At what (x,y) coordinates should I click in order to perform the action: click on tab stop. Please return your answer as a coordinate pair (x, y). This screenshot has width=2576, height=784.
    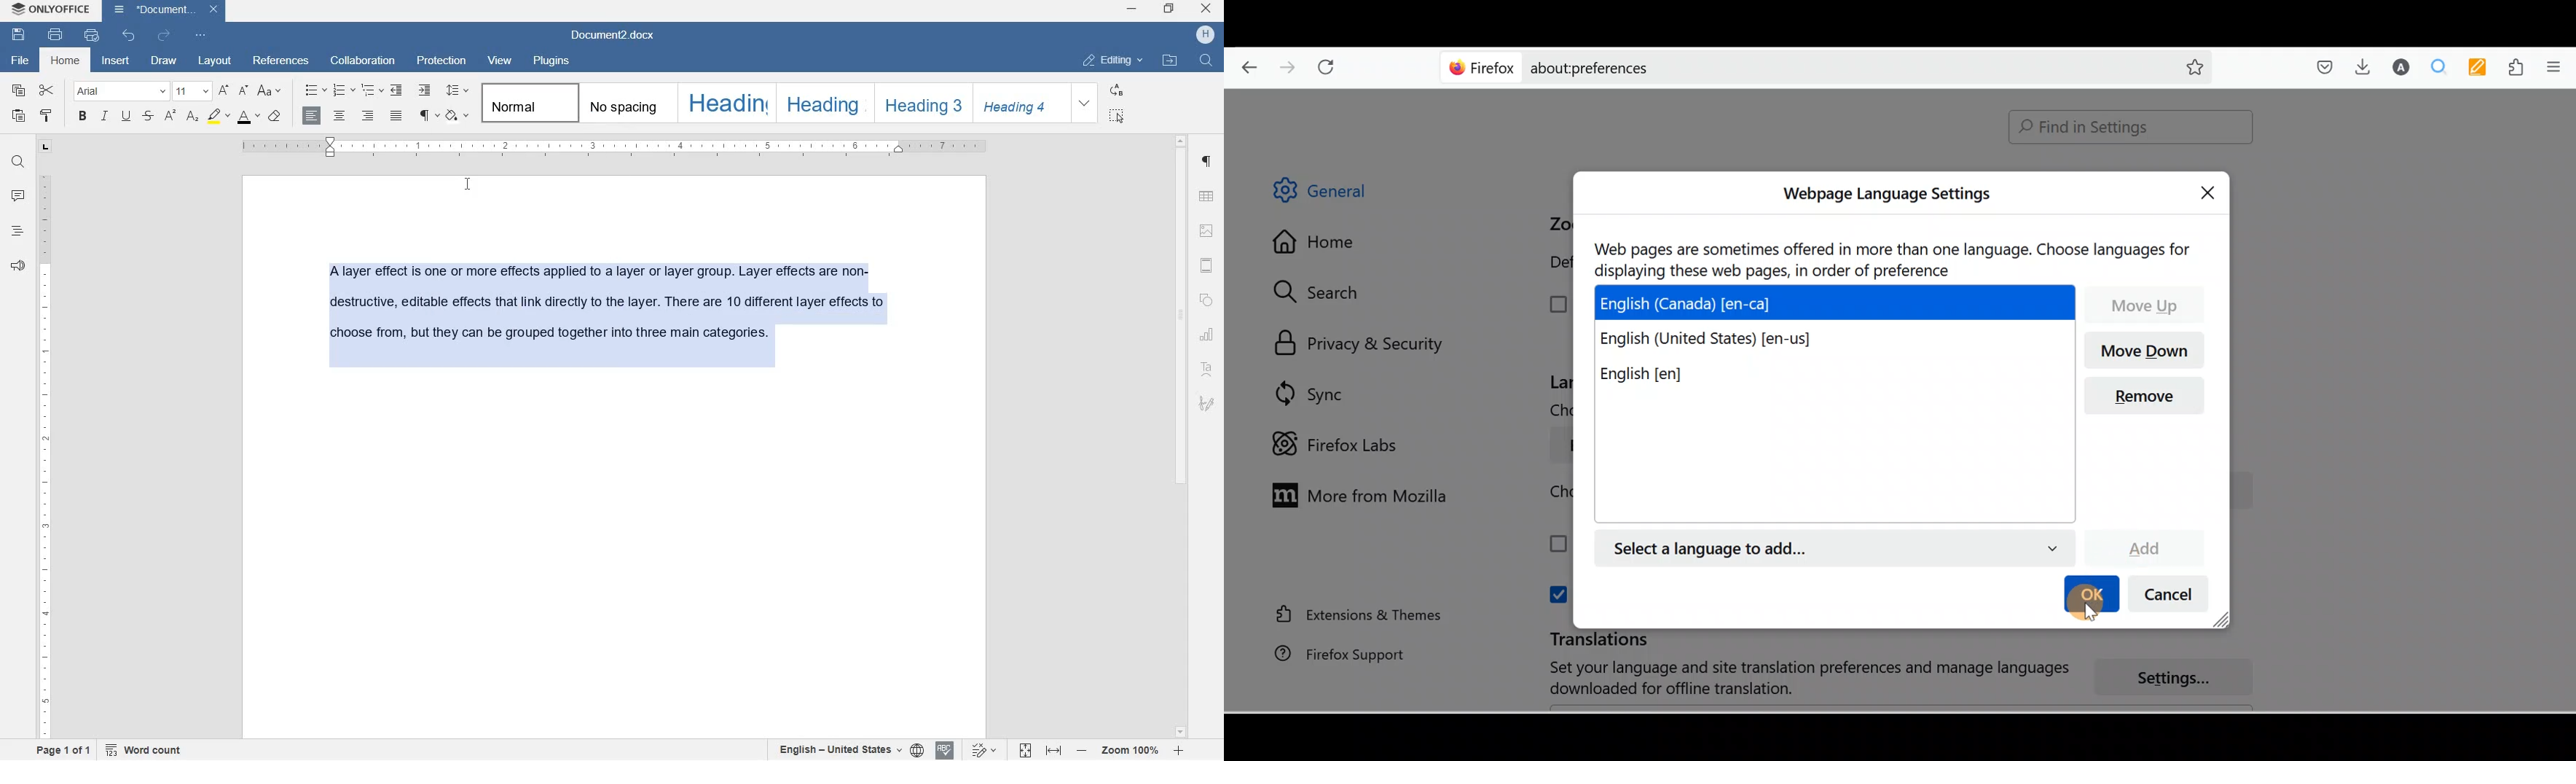
    Looking at the image, I should click on (44, 149).